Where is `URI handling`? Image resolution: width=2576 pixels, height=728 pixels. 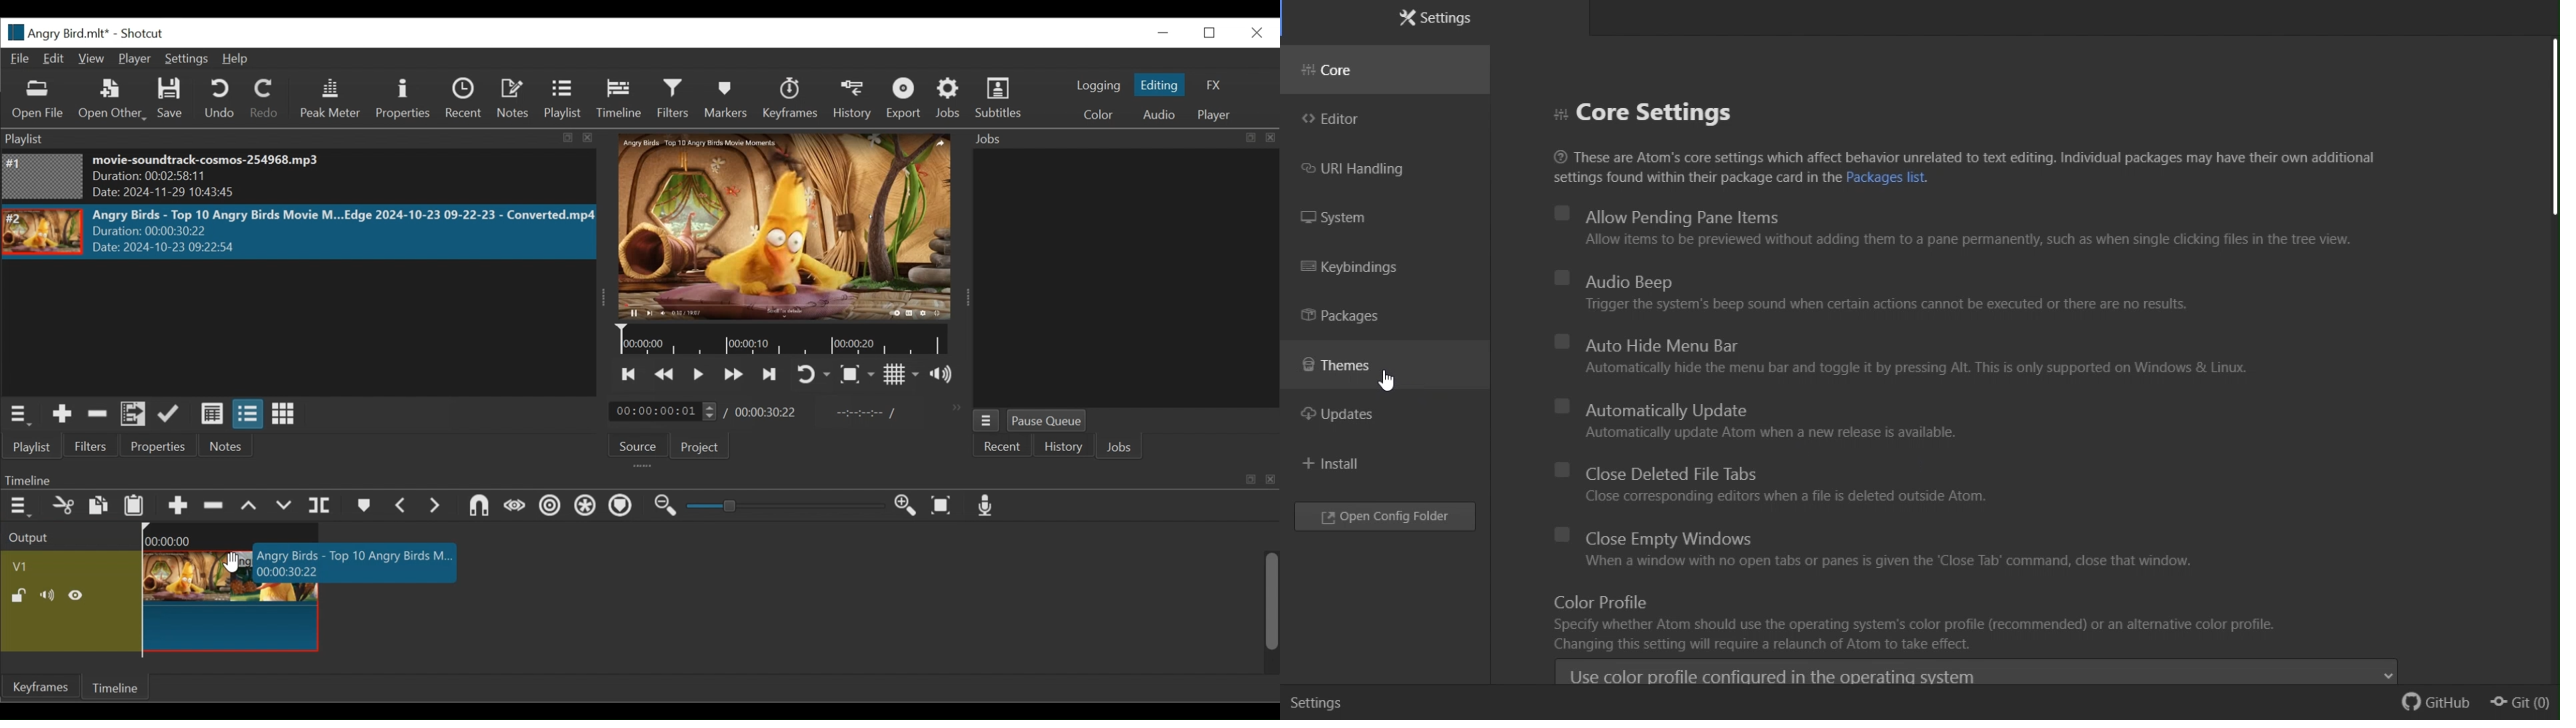 URI handling is located at coordinates (1367, 172).